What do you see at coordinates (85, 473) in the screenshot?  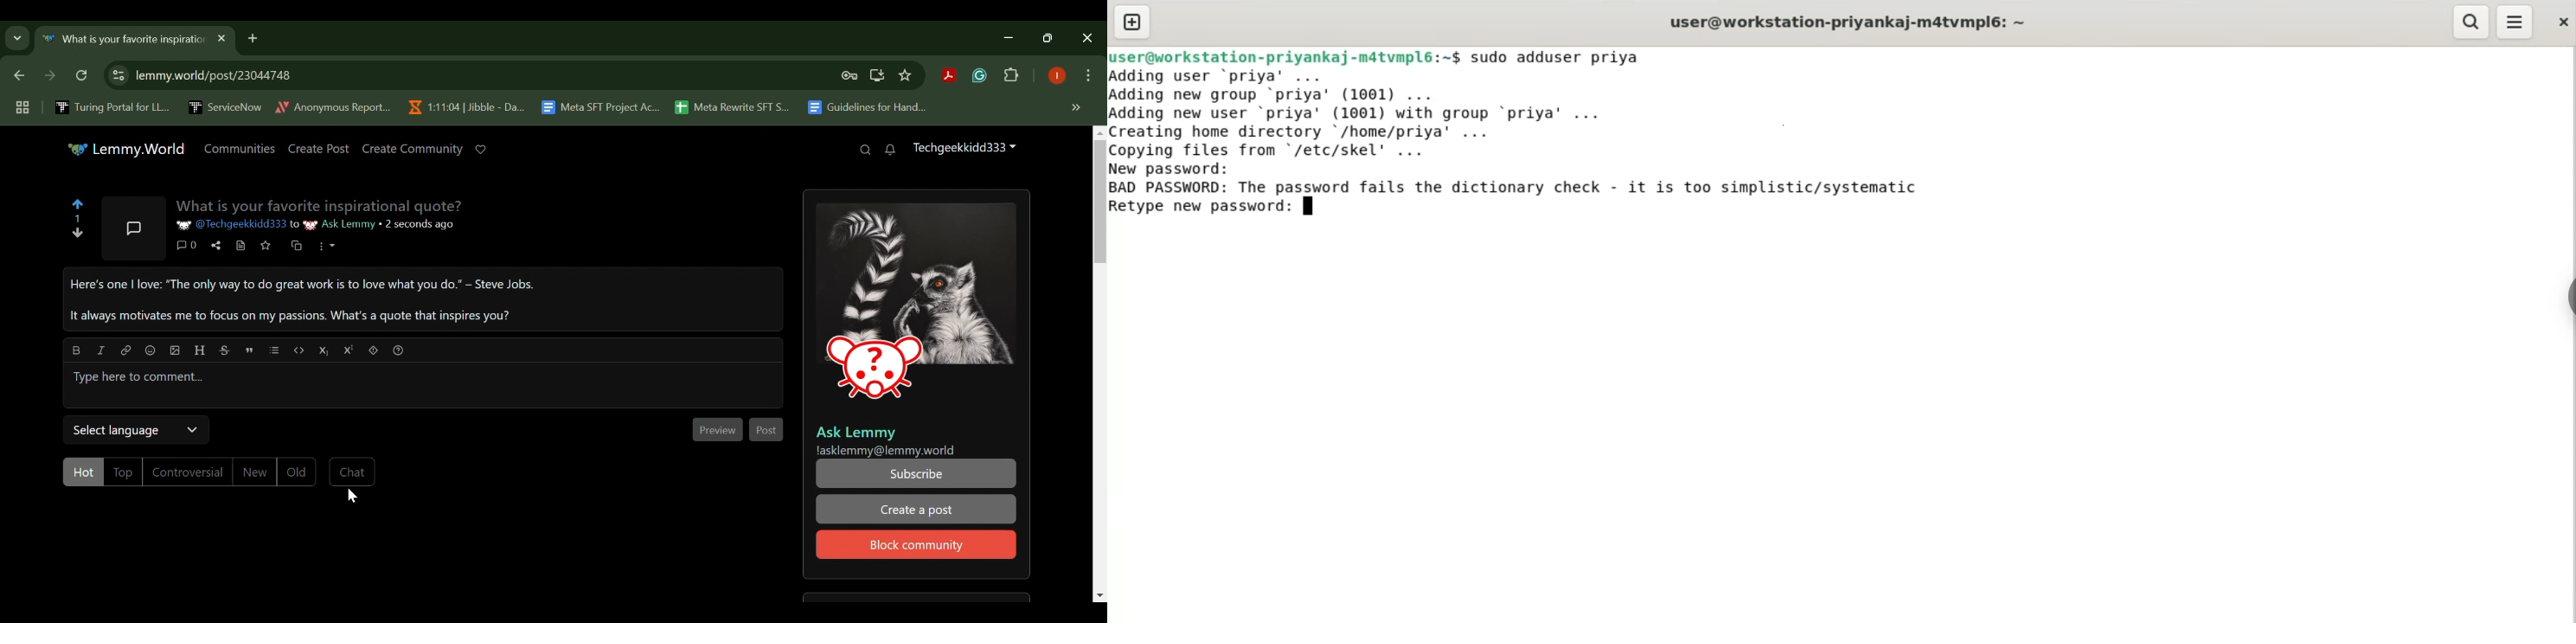 I see `Hot` at bounding box center [85, 473].